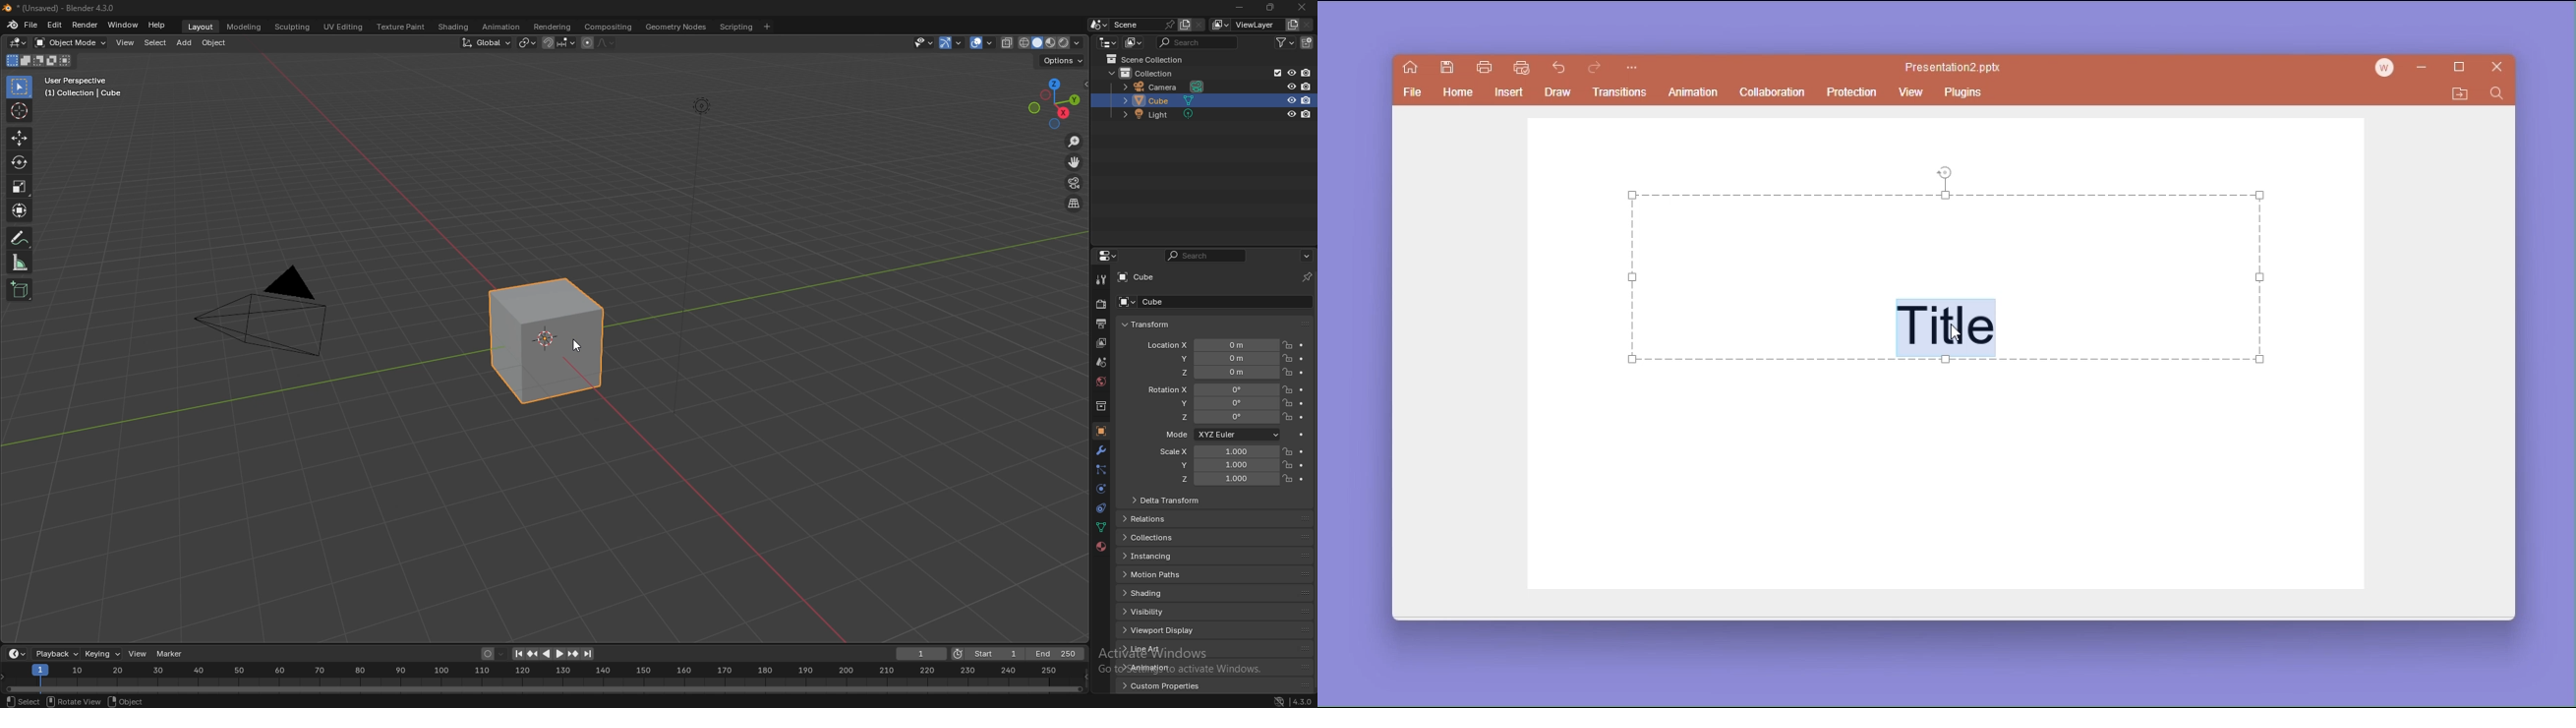 The image size is (2576, 728). Describe the element at coordinates (1102, 431) in the screenshot. I see `object` at that location.